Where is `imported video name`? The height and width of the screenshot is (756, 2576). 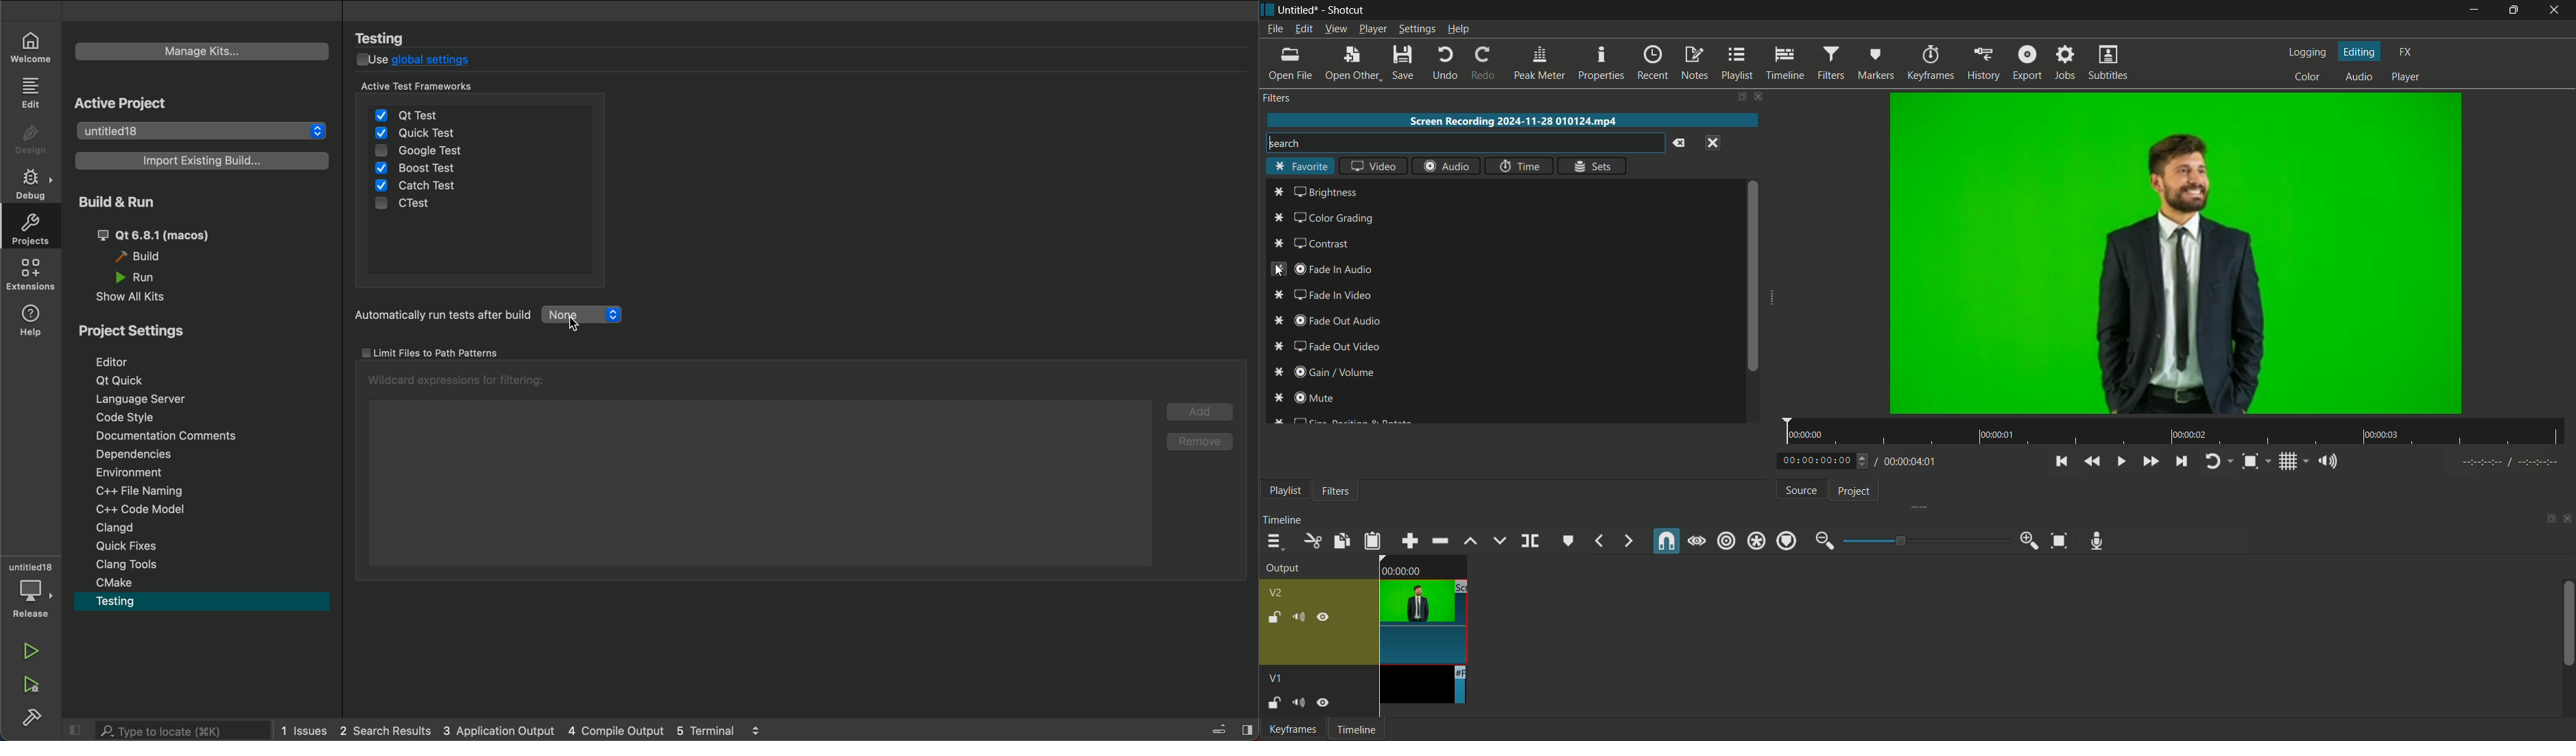
imported video name is located at coordinates (1514, 121).